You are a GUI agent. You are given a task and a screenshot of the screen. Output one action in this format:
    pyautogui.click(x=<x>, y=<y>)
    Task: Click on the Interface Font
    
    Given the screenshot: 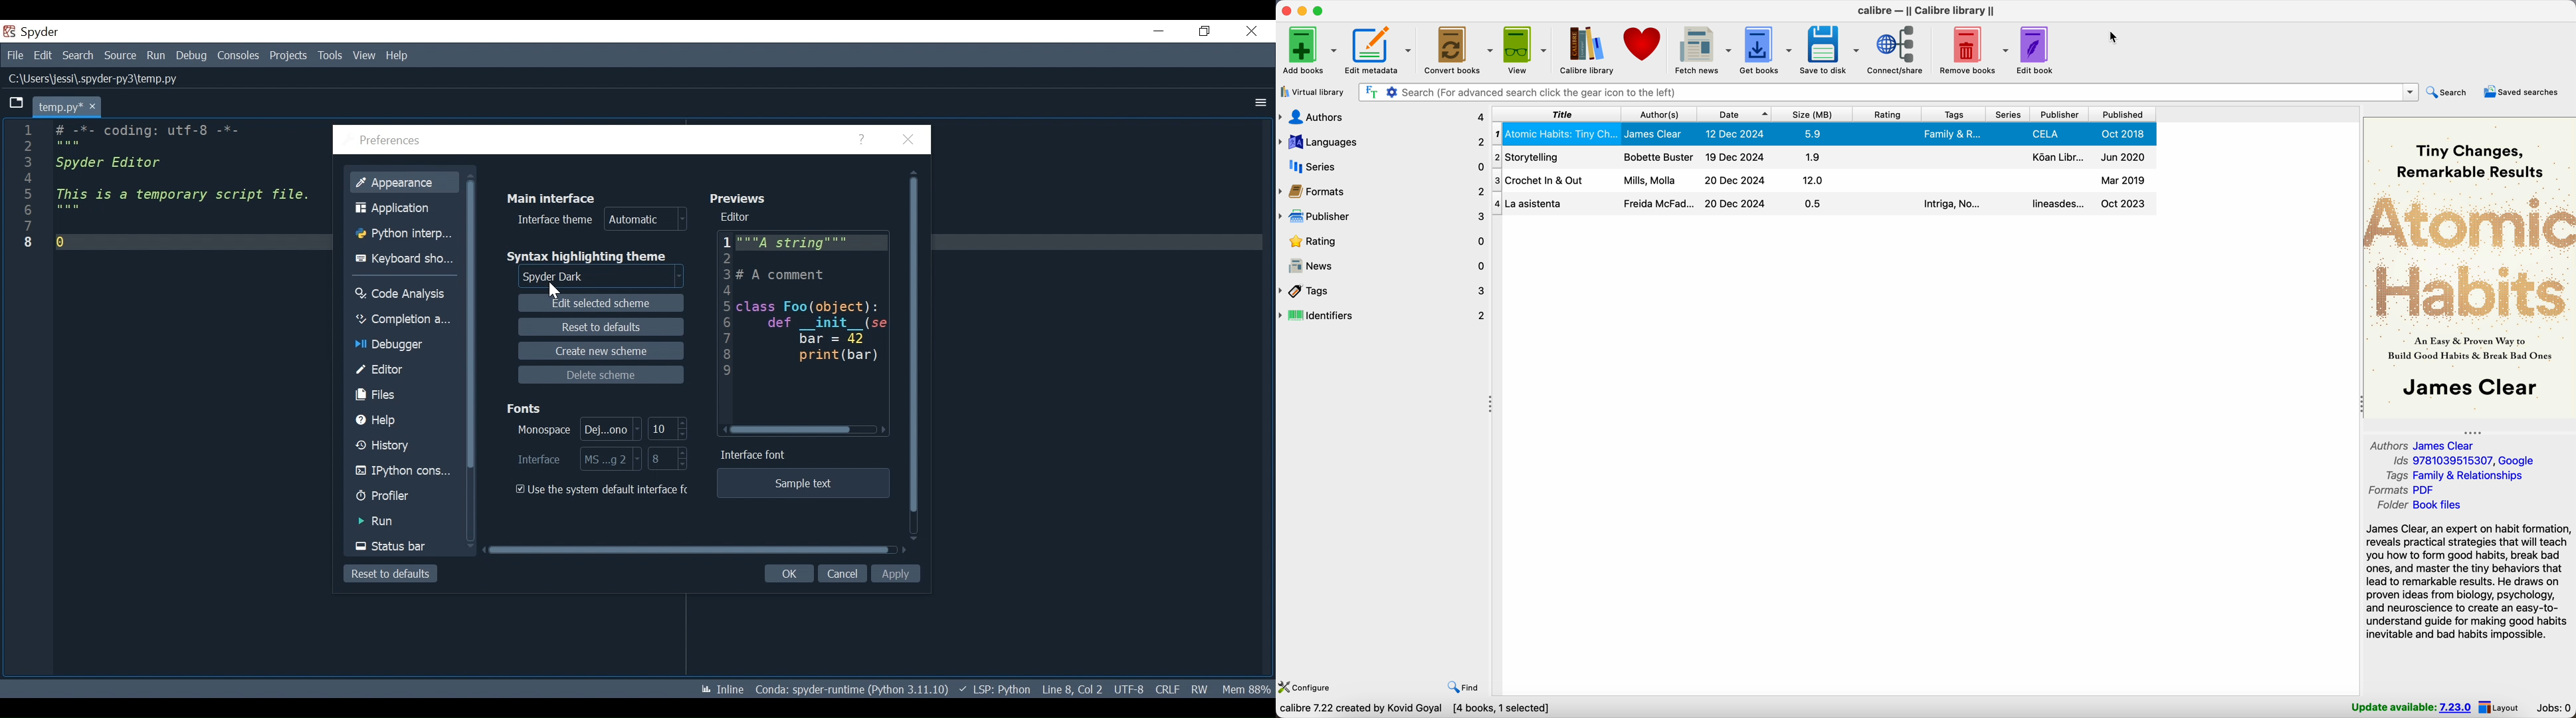 What is the action you would take?
    pyautogui.click(x=755, y=455)
    